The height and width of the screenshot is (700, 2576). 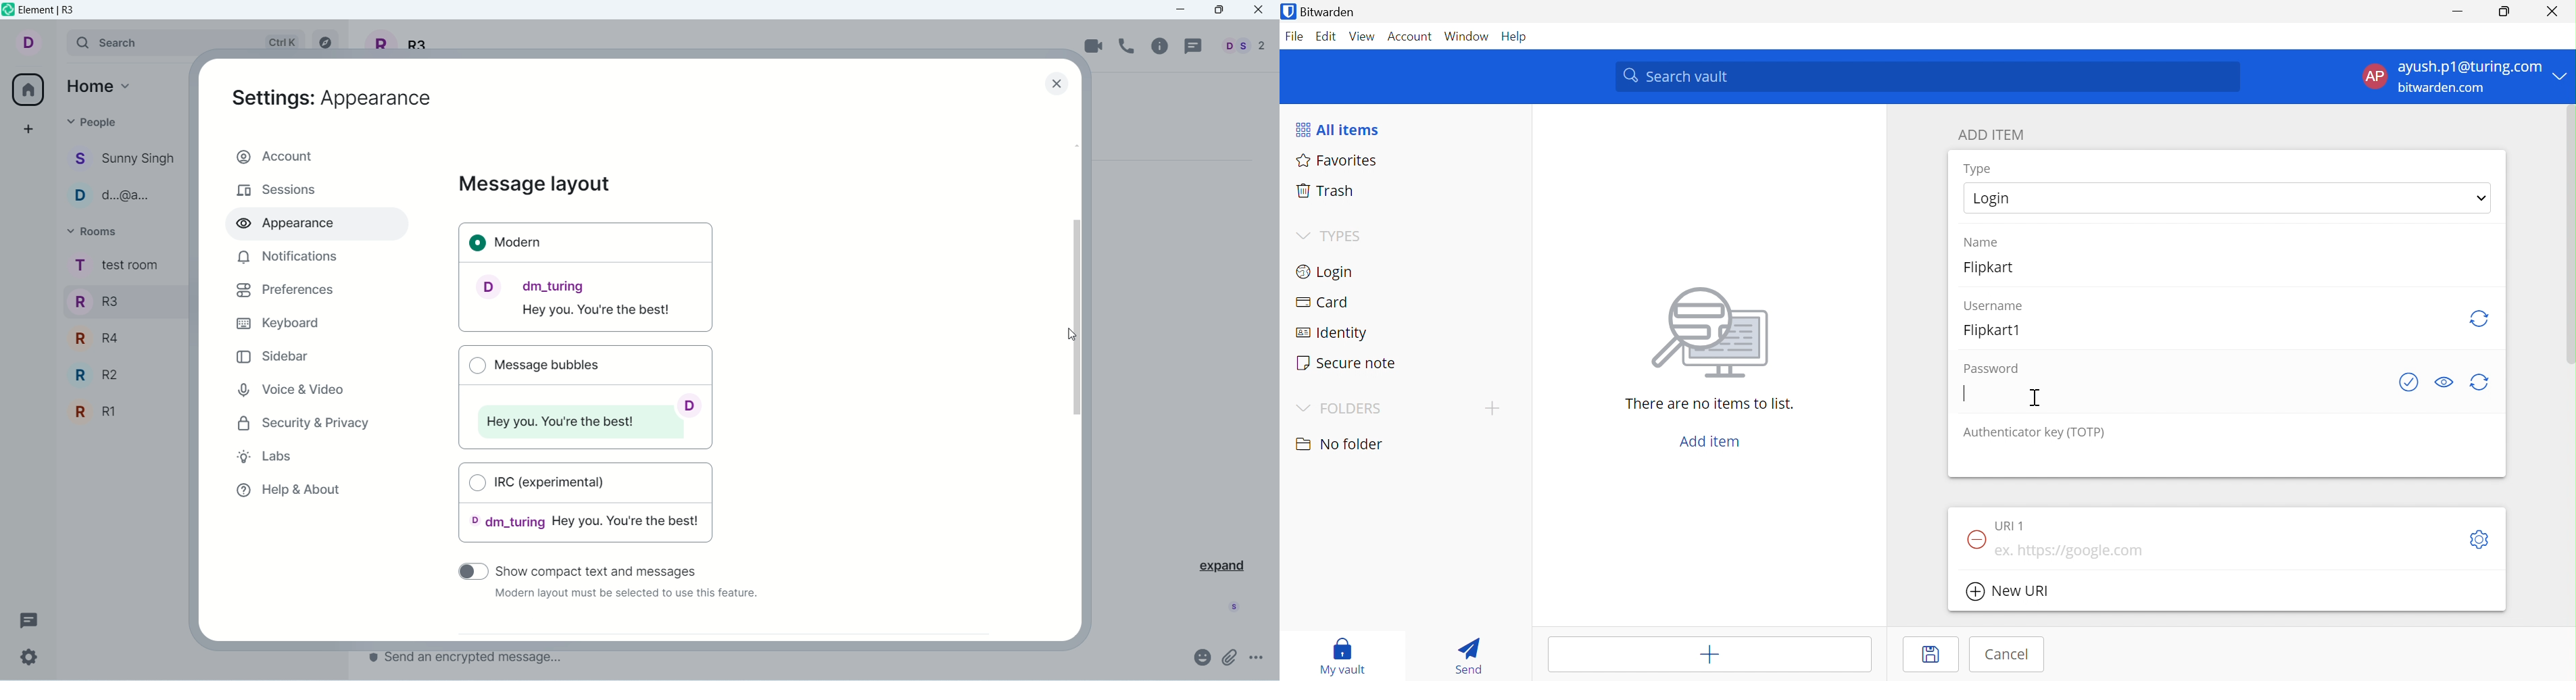 What do you see at coordinates (317, 155) in the screenshot?
I see `account` at bounding box center [317, 155].